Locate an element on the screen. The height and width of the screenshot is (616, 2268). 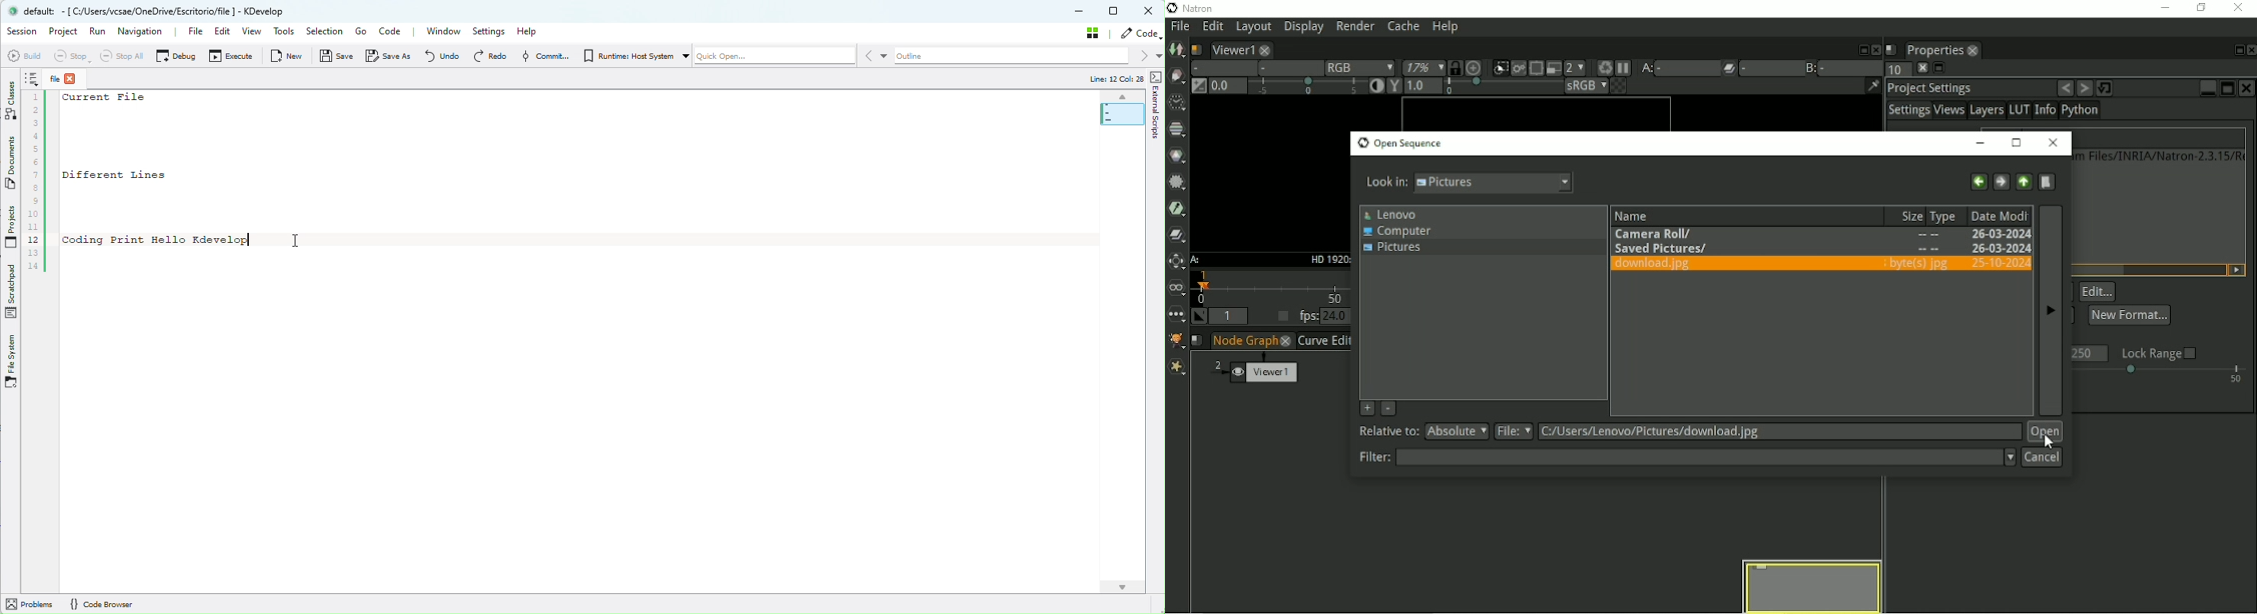
-- is located at coordinates (1928, 236).